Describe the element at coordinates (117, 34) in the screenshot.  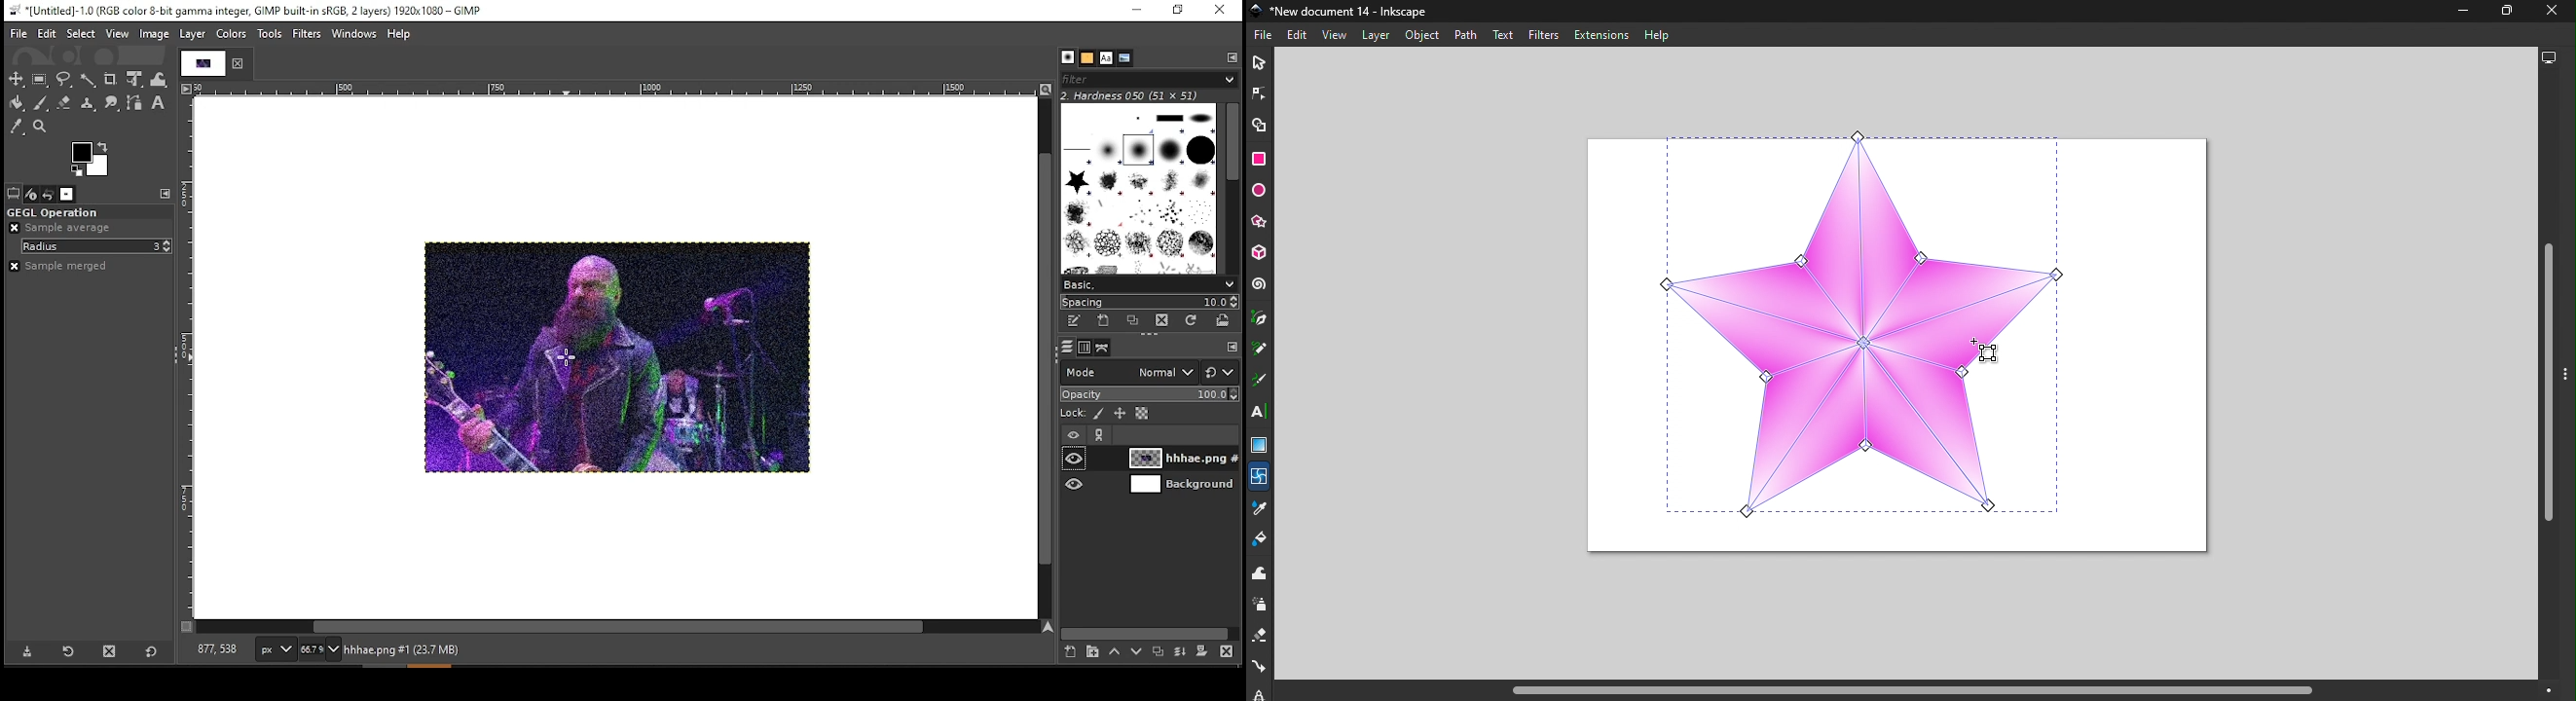
I see `view` at that location.